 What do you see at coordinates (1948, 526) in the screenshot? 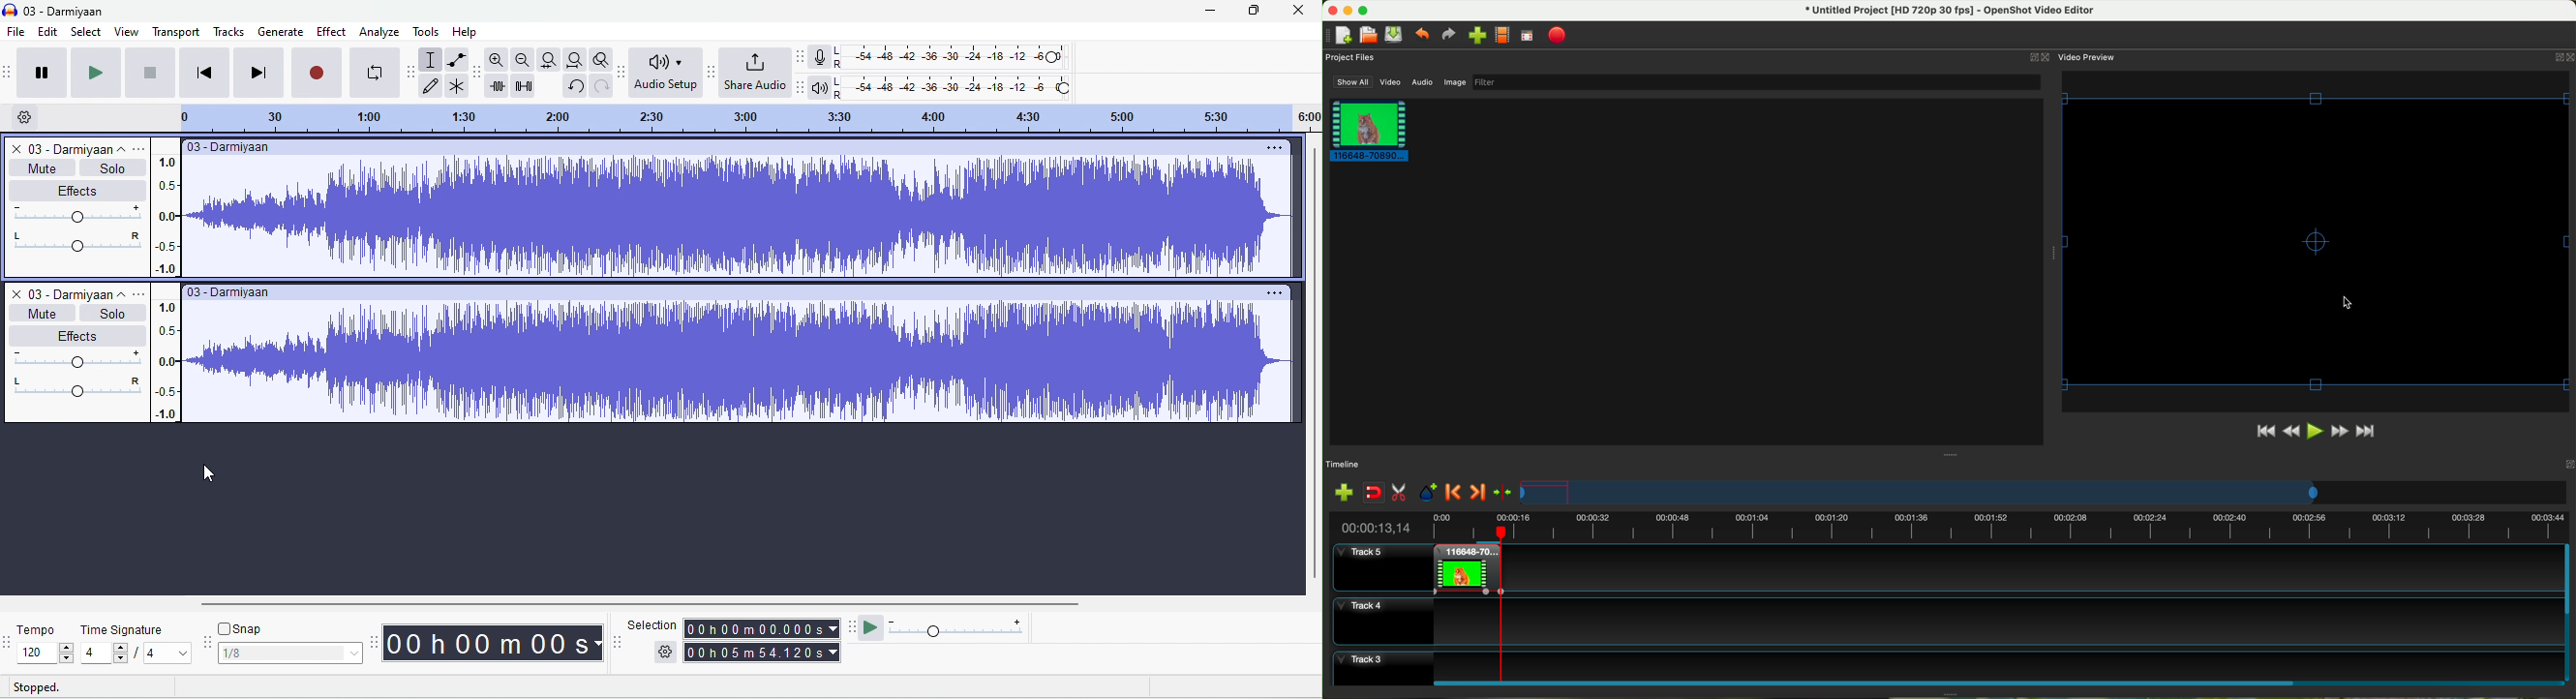
I see `timeline` at bounding box center [1948, 526].